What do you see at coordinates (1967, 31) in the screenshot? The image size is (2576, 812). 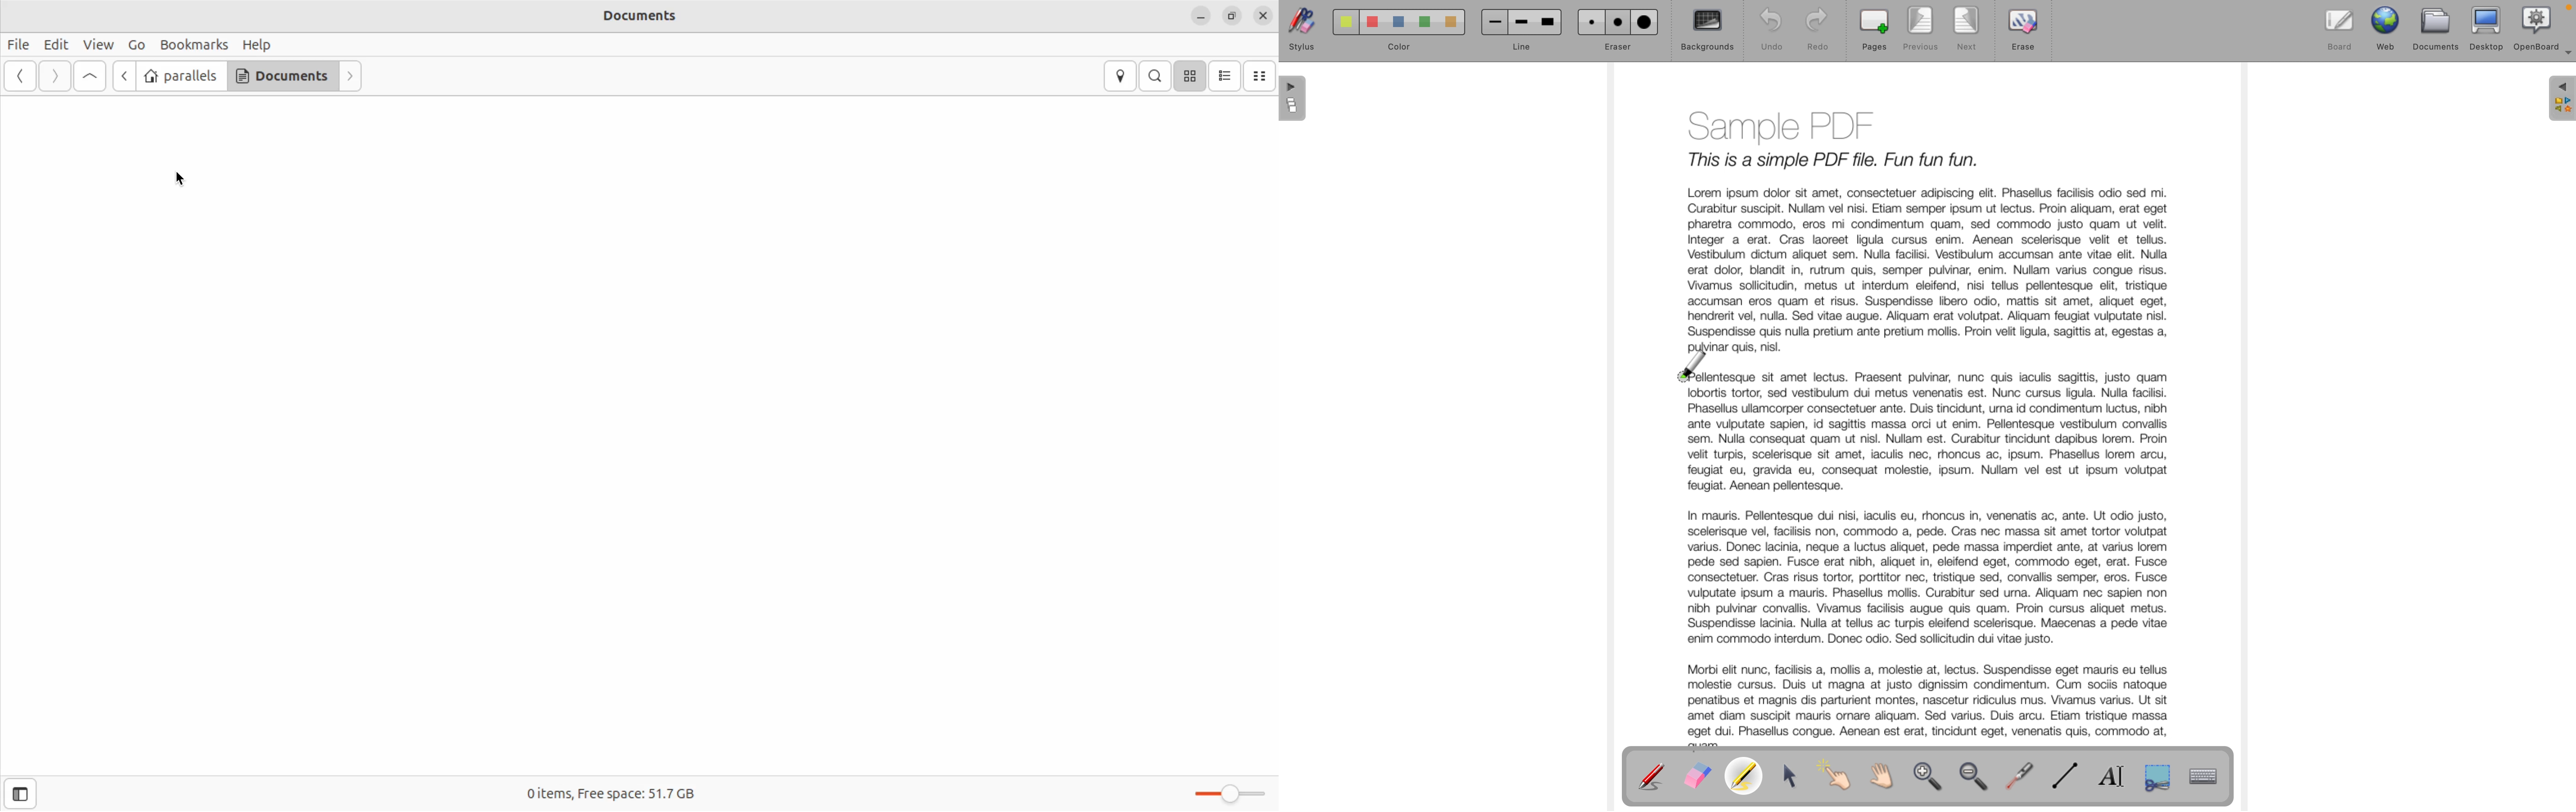 I see `next` at bounding box center [1967, 31].